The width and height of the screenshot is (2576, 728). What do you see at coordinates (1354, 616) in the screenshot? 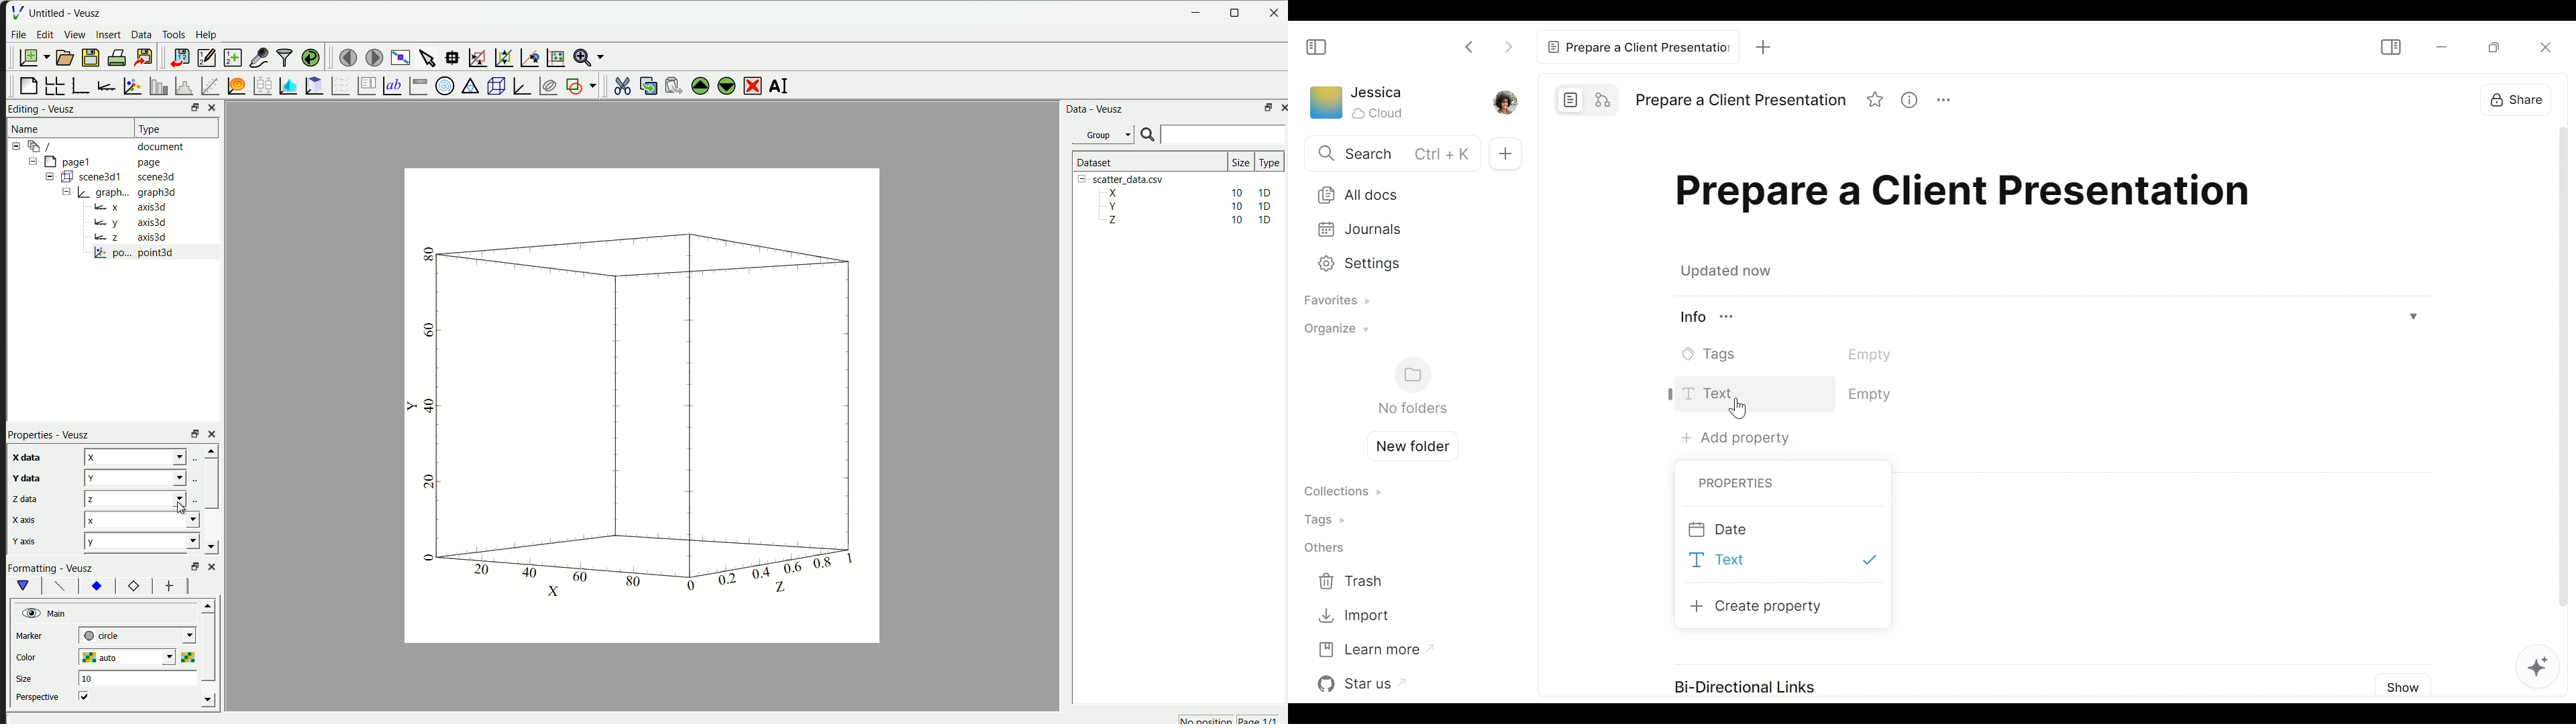
I see `Import` at bounding box center [1354, 616].